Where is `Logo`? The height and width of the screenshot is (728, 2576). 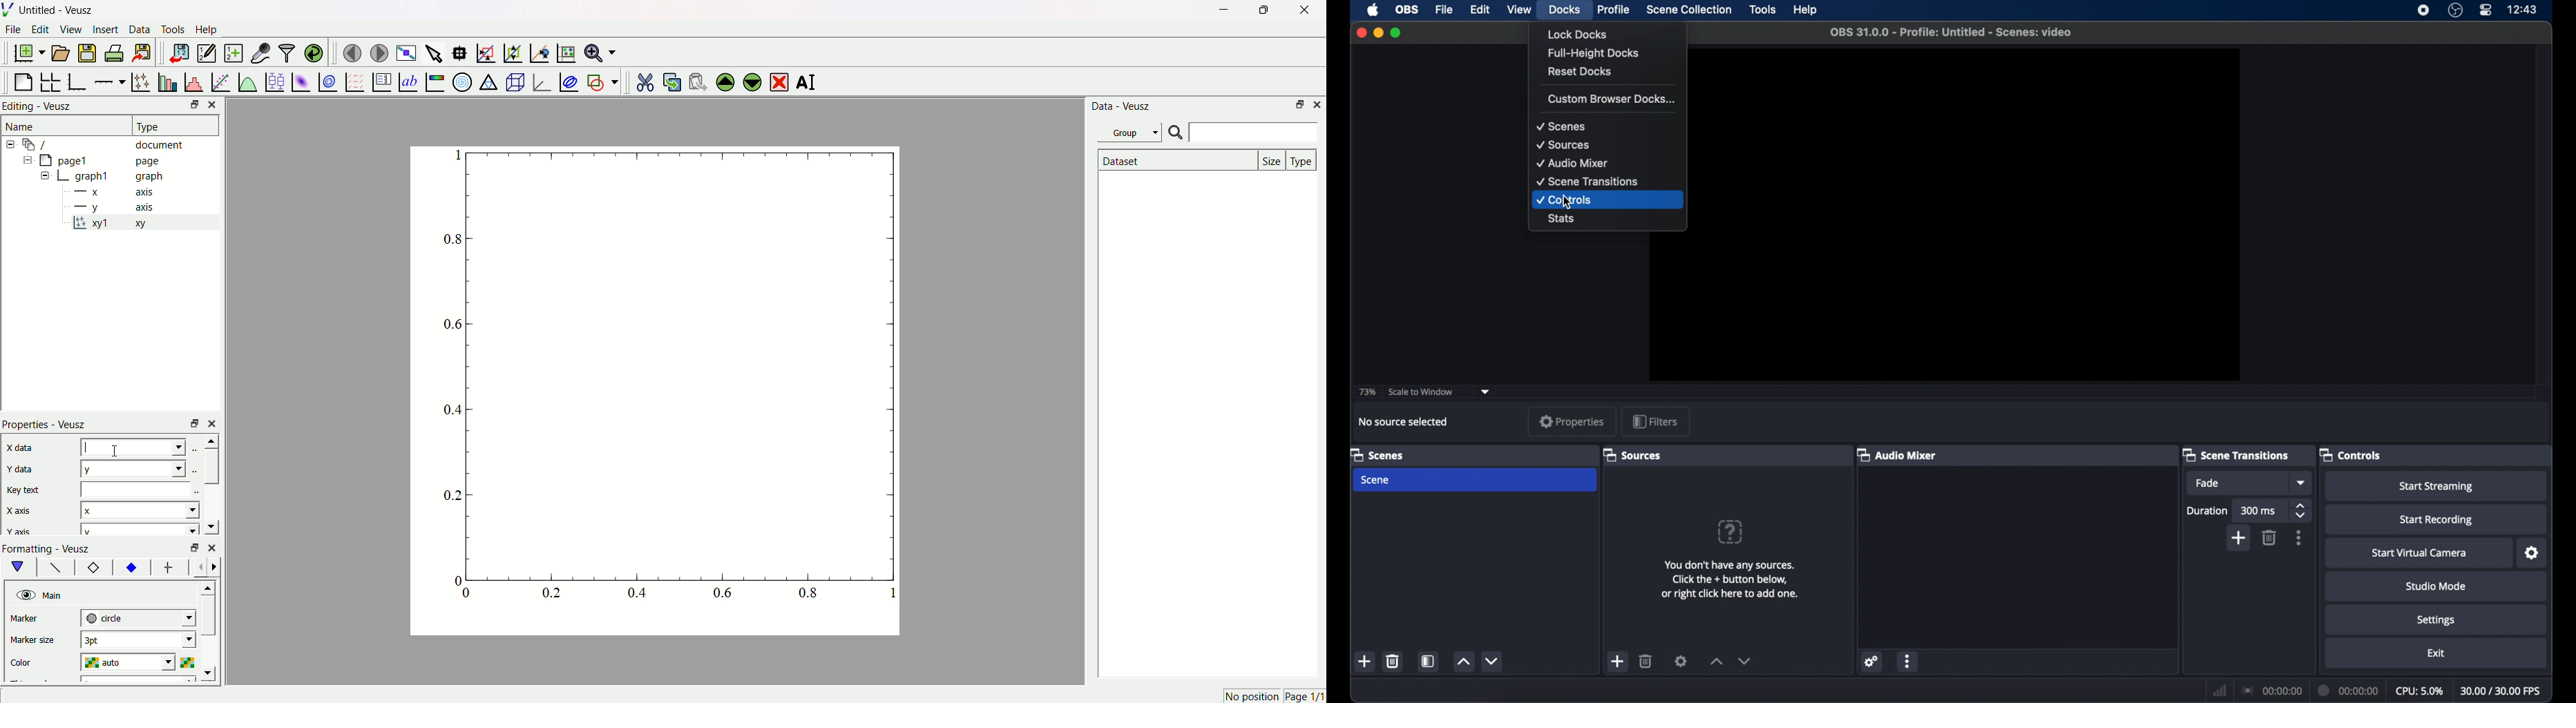
Logo is located at coordinates (10, 10).